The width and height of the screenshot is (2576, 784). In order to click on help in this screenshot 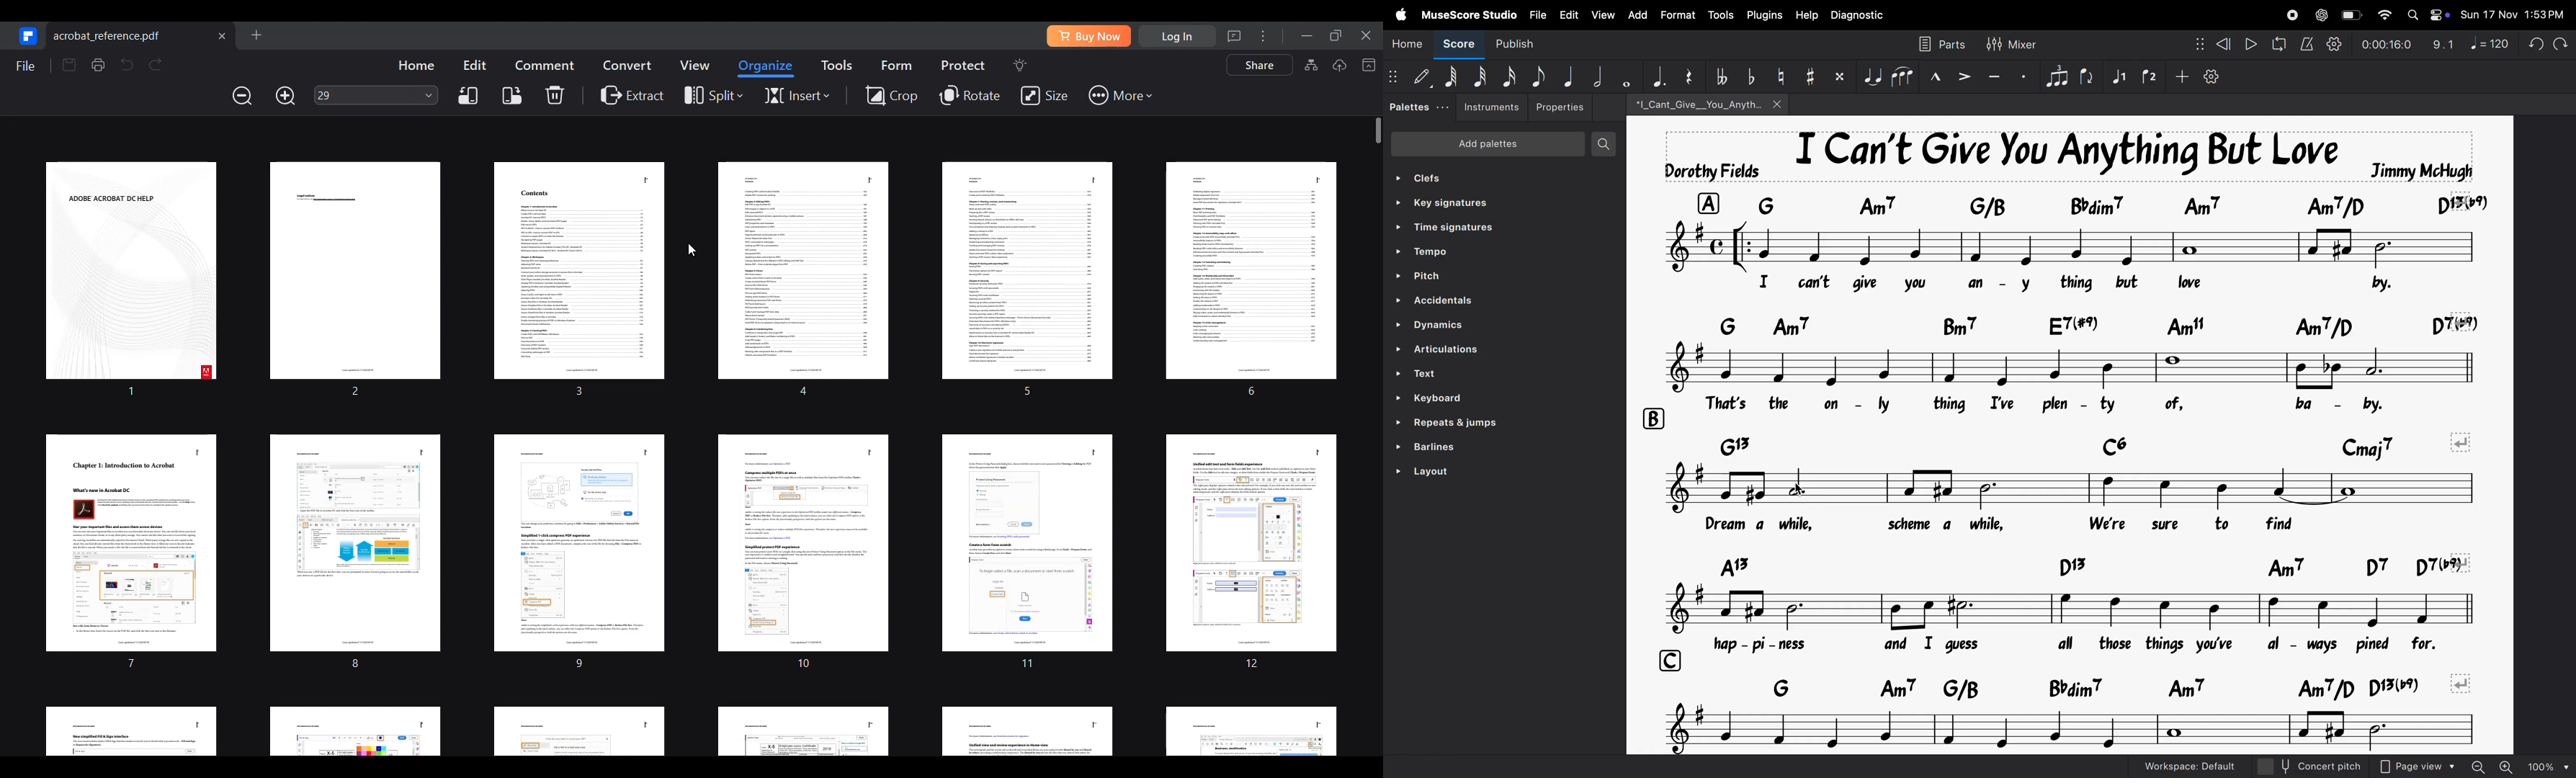, I will do `click(1806, 17)`.